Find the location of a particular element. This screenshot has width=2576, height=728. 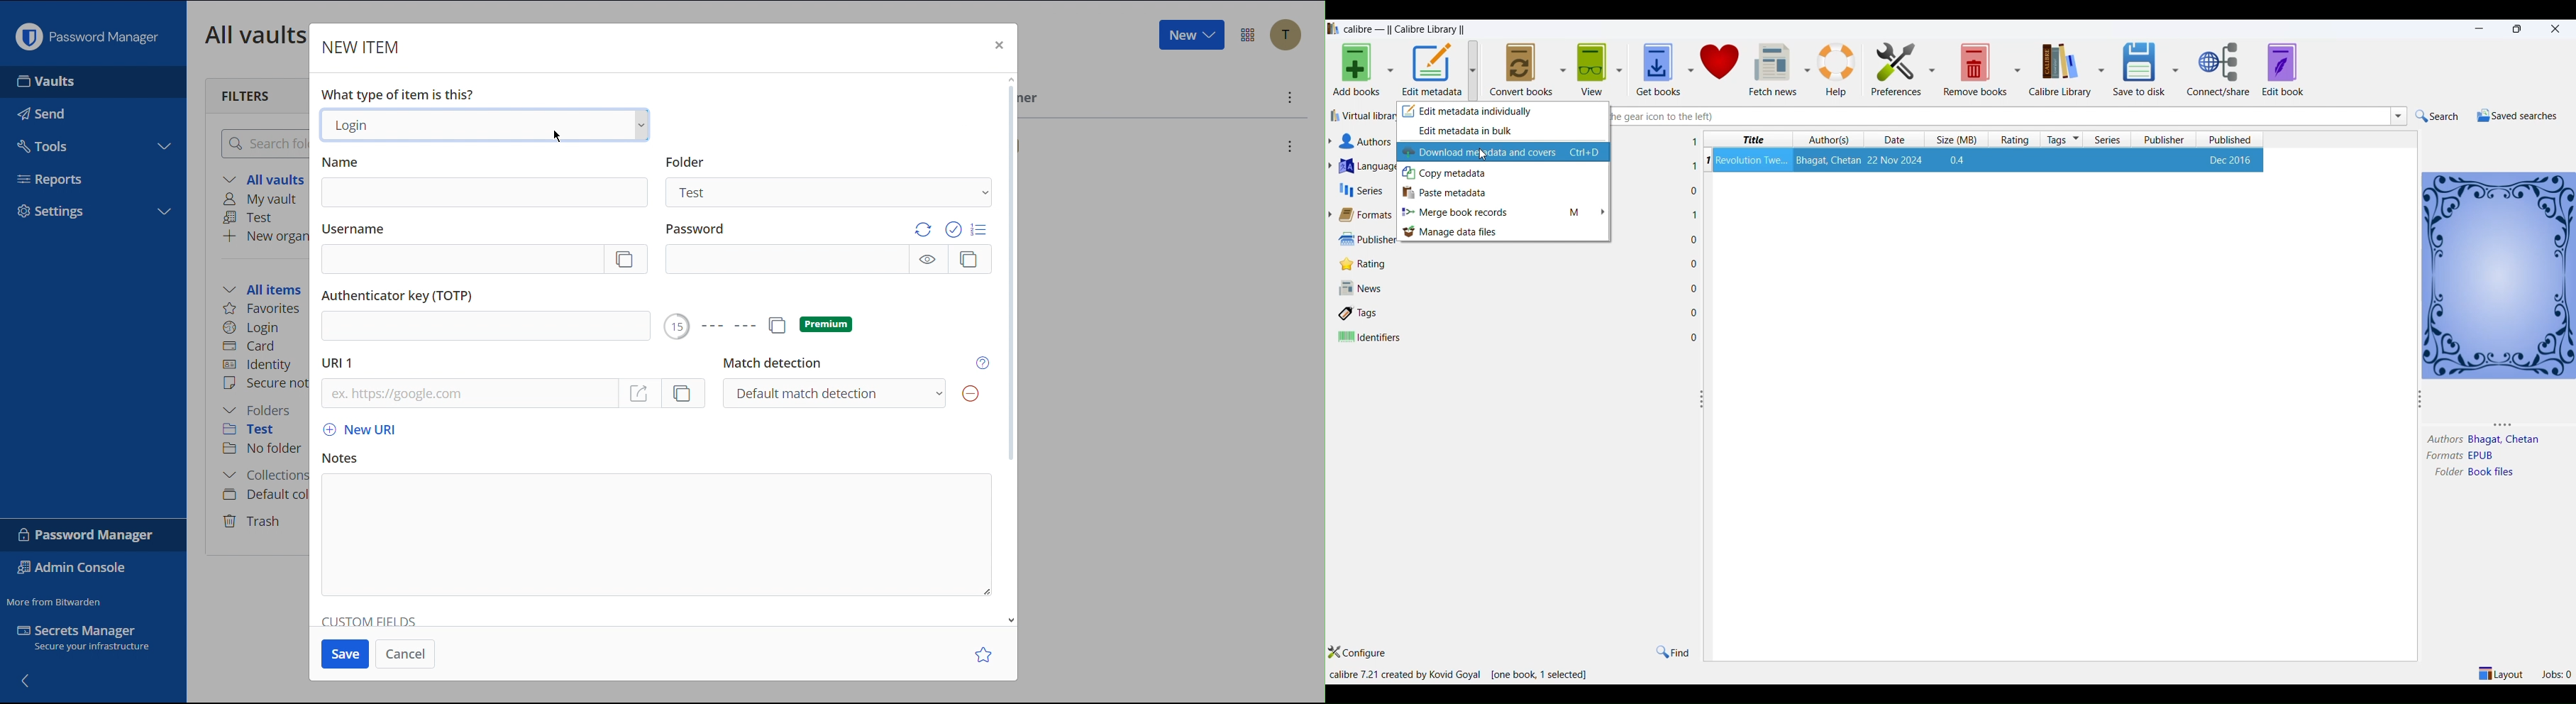

copy metadata is located at coordinates (1504, 173).